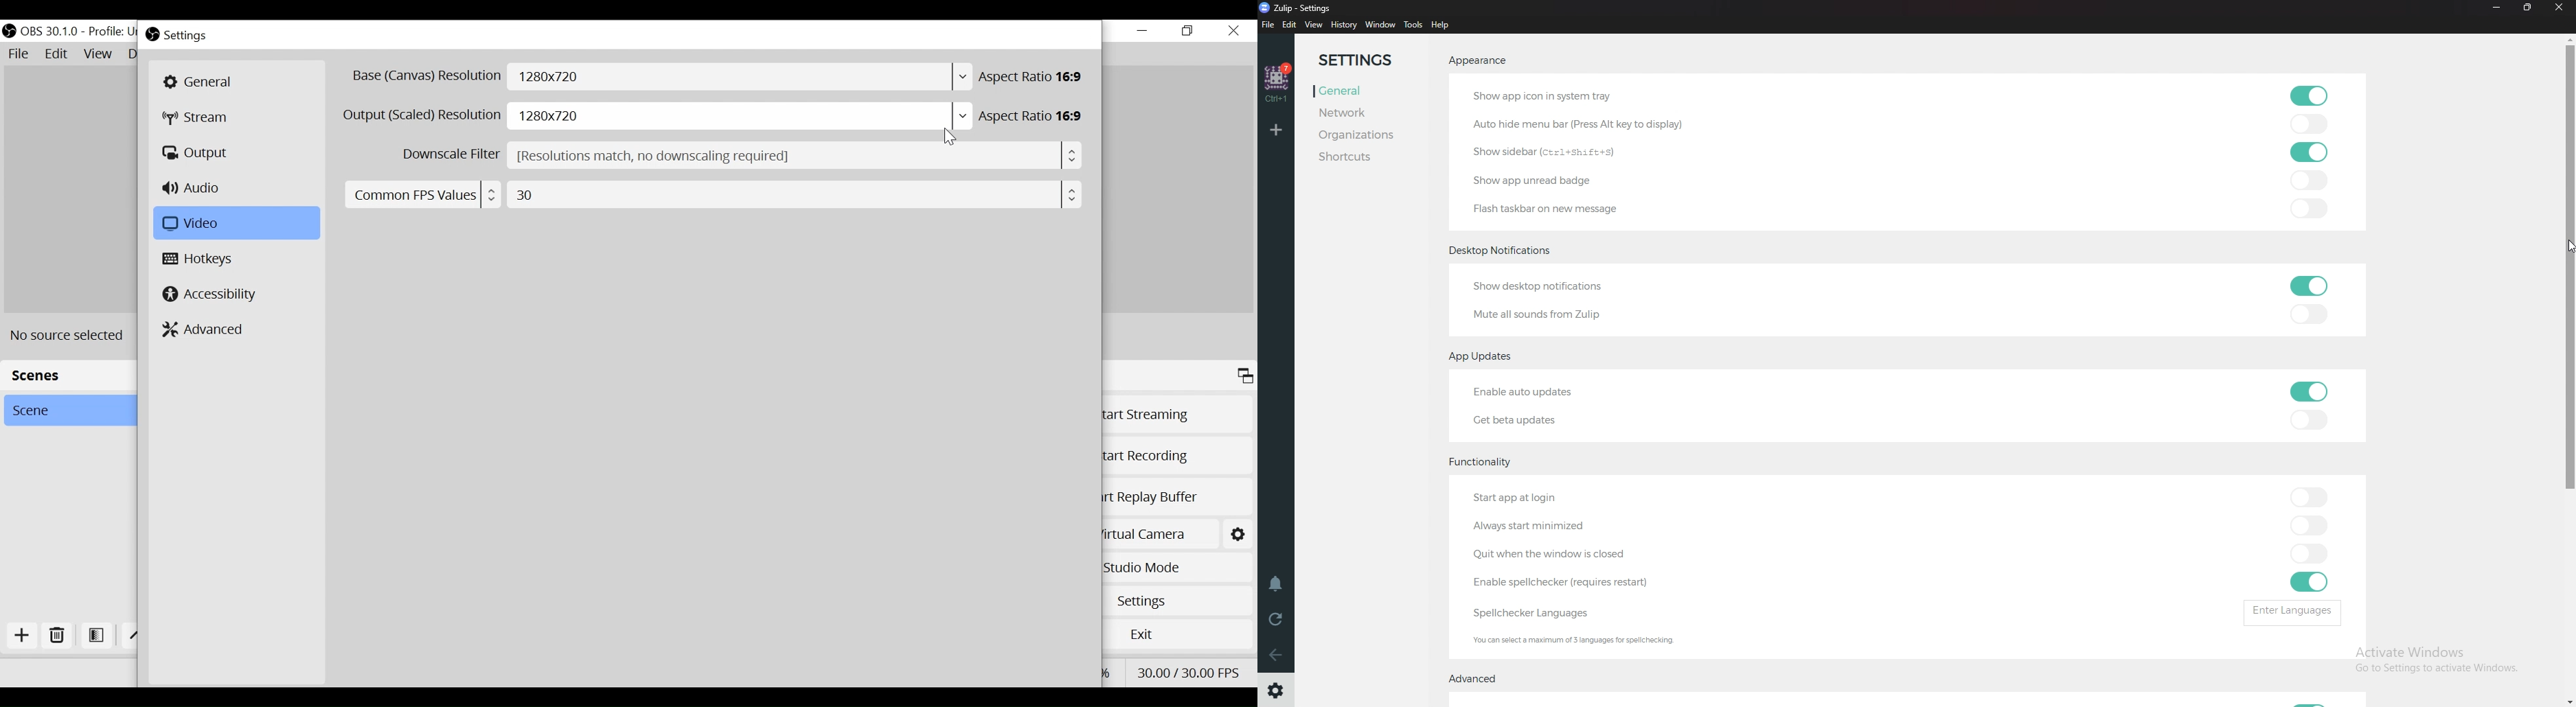 This screenshot has height=728, width=2576. What do you see at coordinates (1540, 524) in the screenshot?
I see `Always start minimized` at bounding box center [1540, 524].